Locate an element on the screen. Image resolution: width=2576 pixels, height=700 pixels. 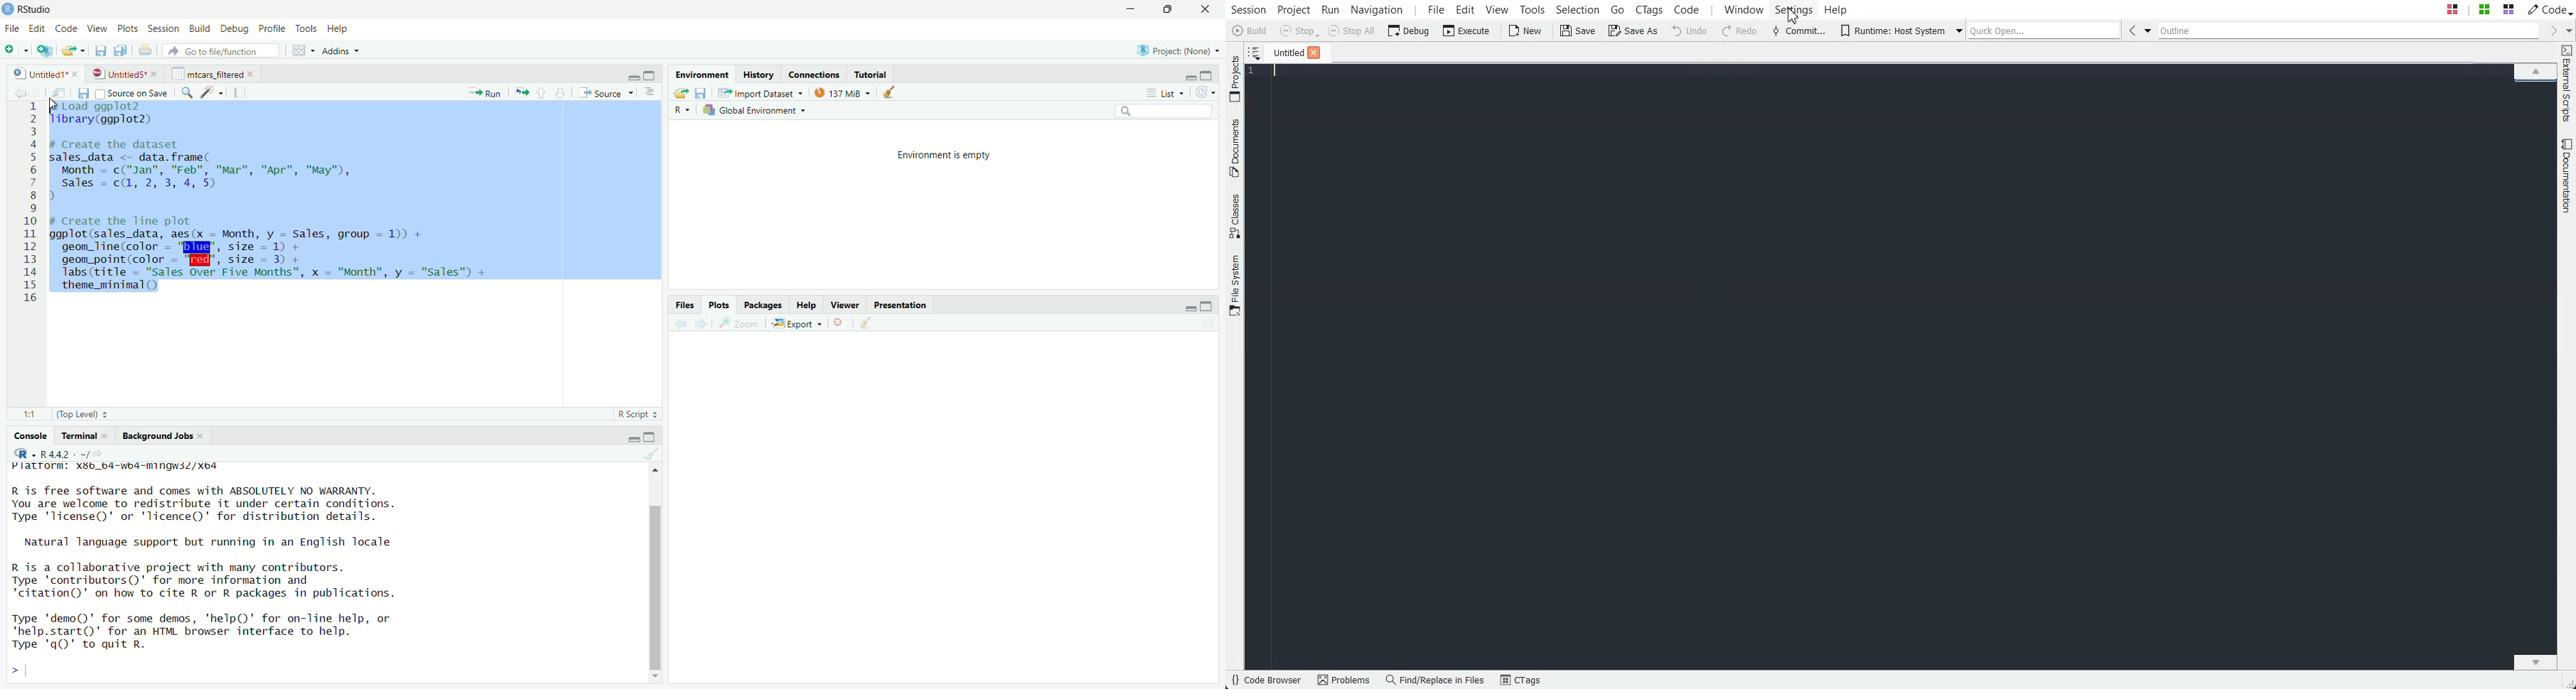
new file is located at coordinates (13, 50).